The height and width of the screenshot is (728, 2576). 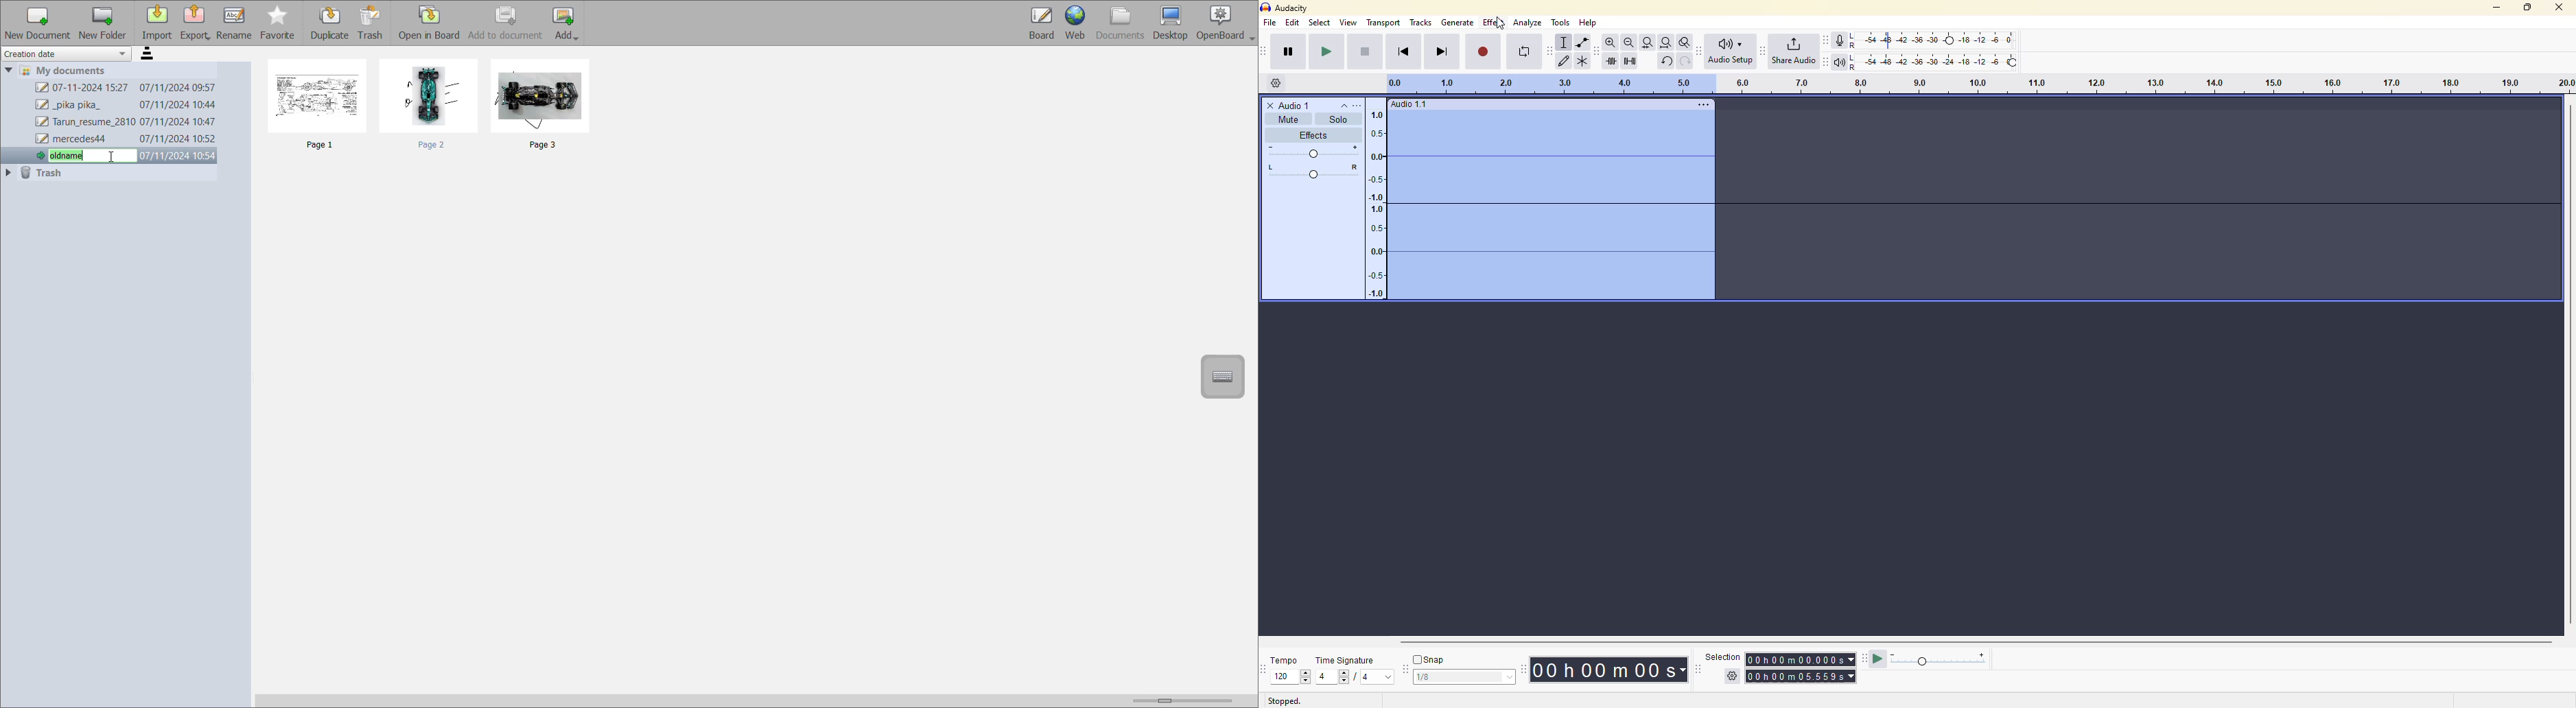 I want to click on playback meter, so click(x=1839, y=61).